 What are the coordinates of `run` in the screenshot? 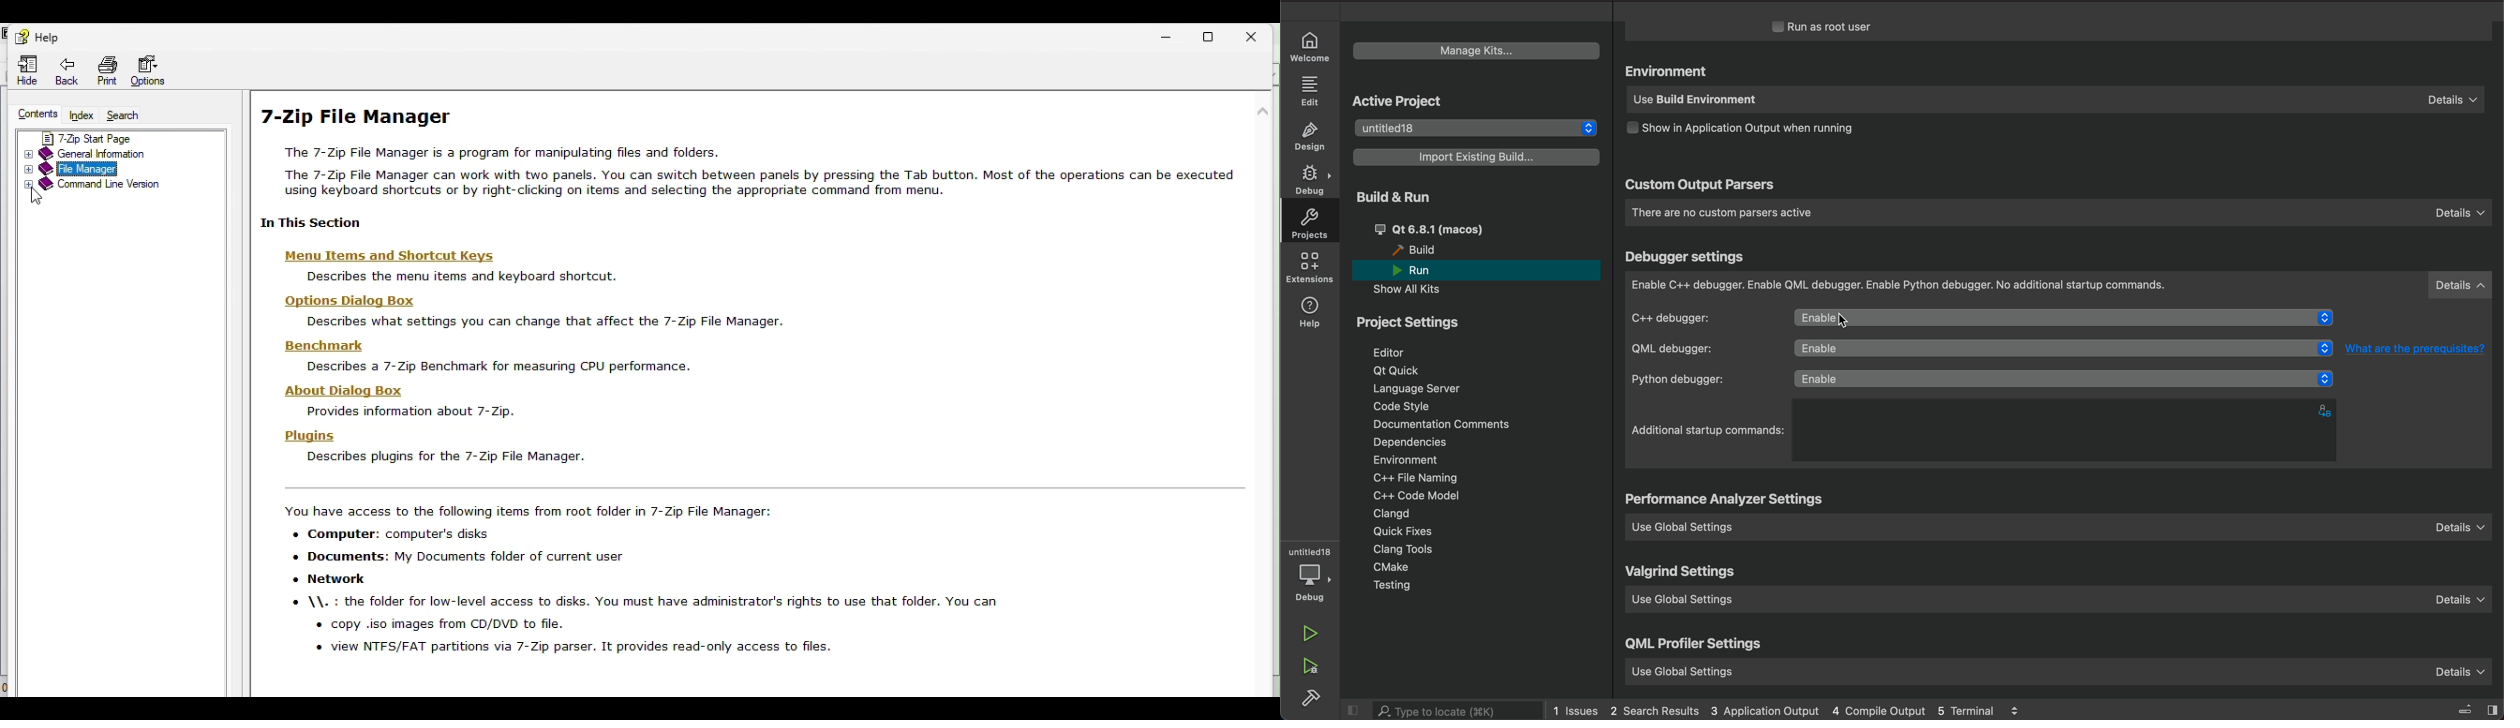 It's located at (1310, 632).